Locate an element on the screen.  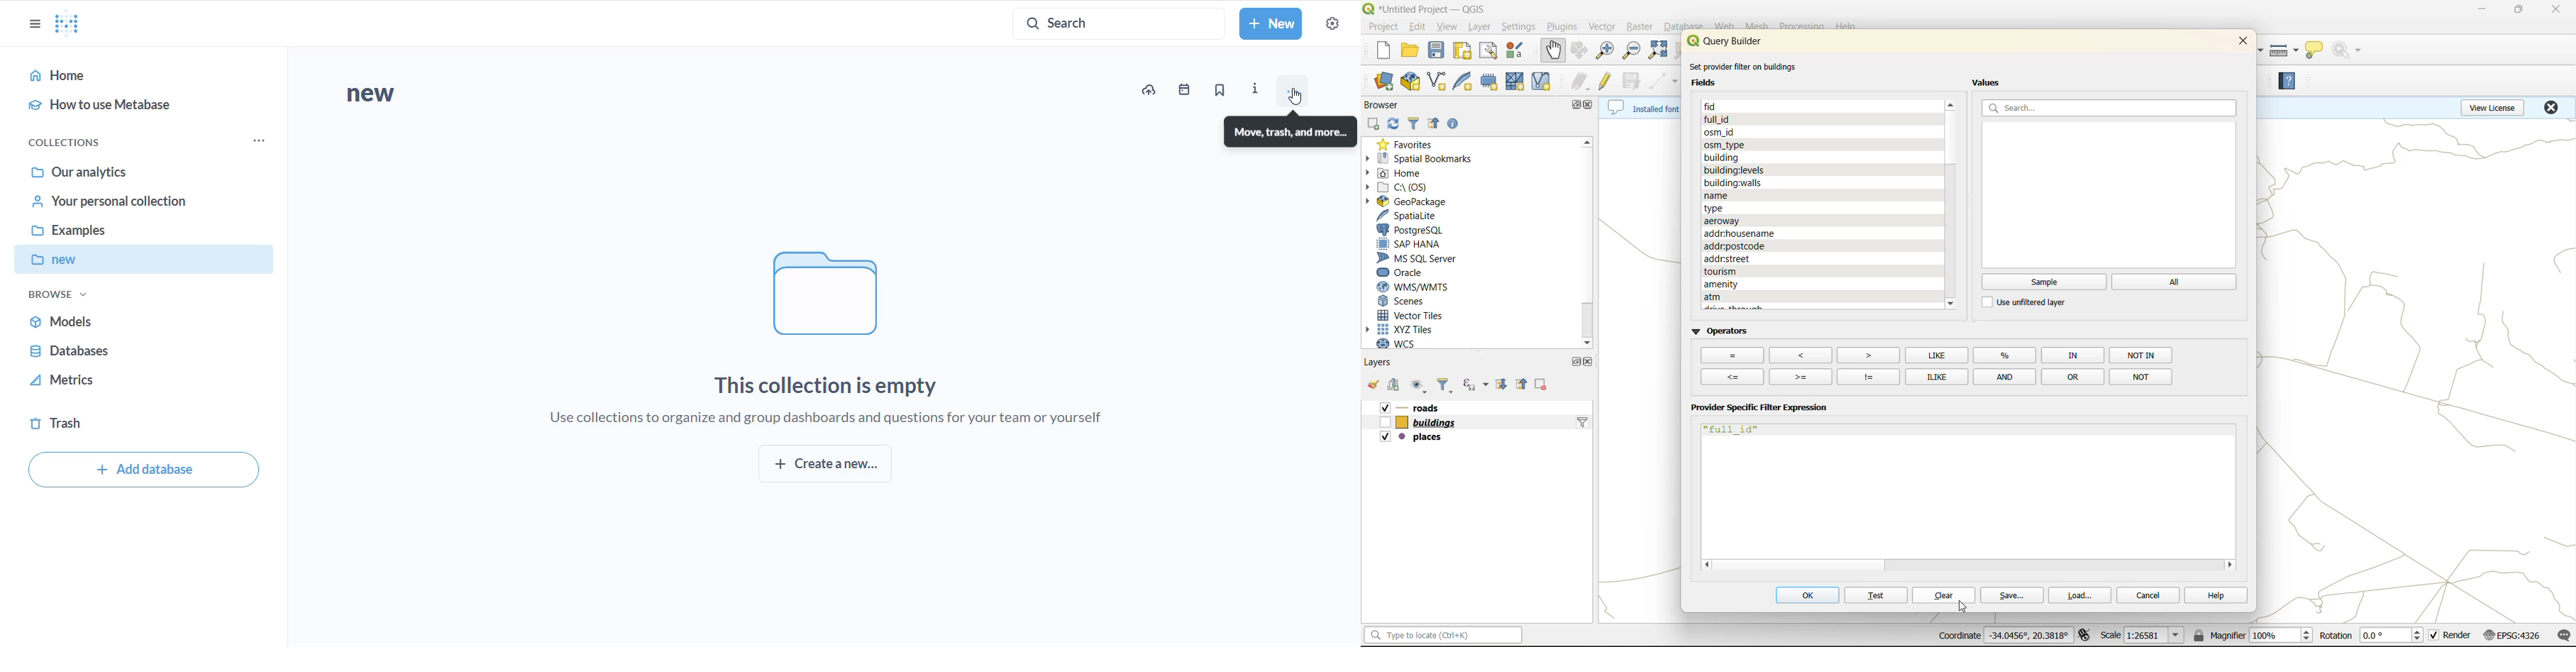
fields is located at coordinates (1745, 246).